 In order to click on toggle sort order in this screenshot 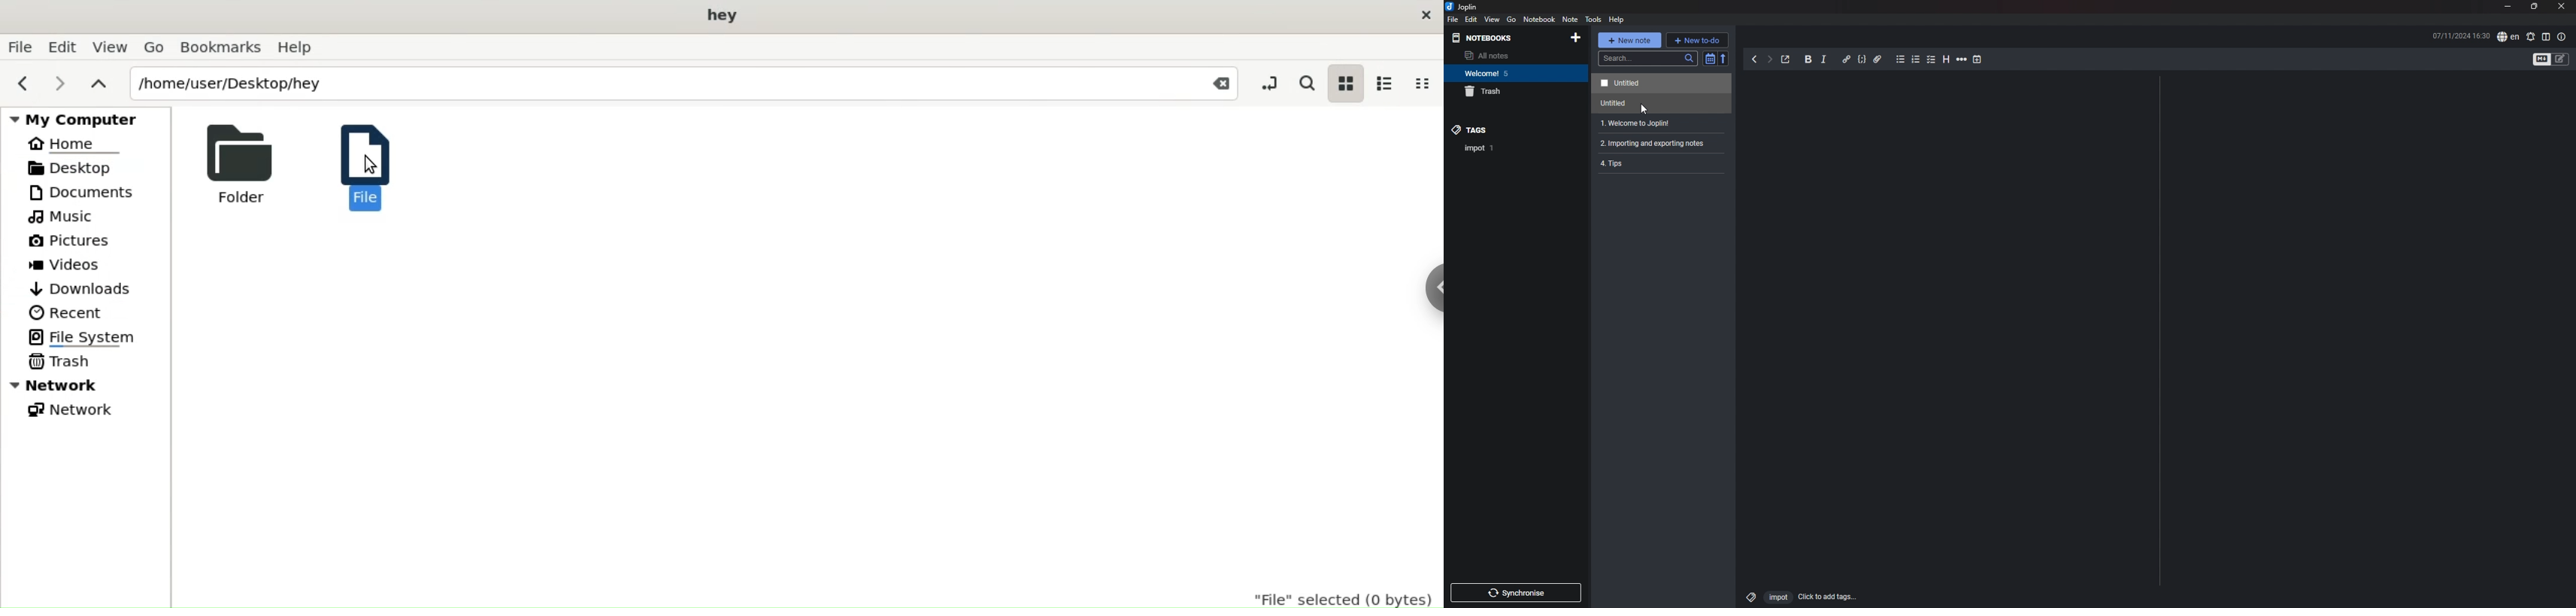, I will do `click(1710, 59)`.